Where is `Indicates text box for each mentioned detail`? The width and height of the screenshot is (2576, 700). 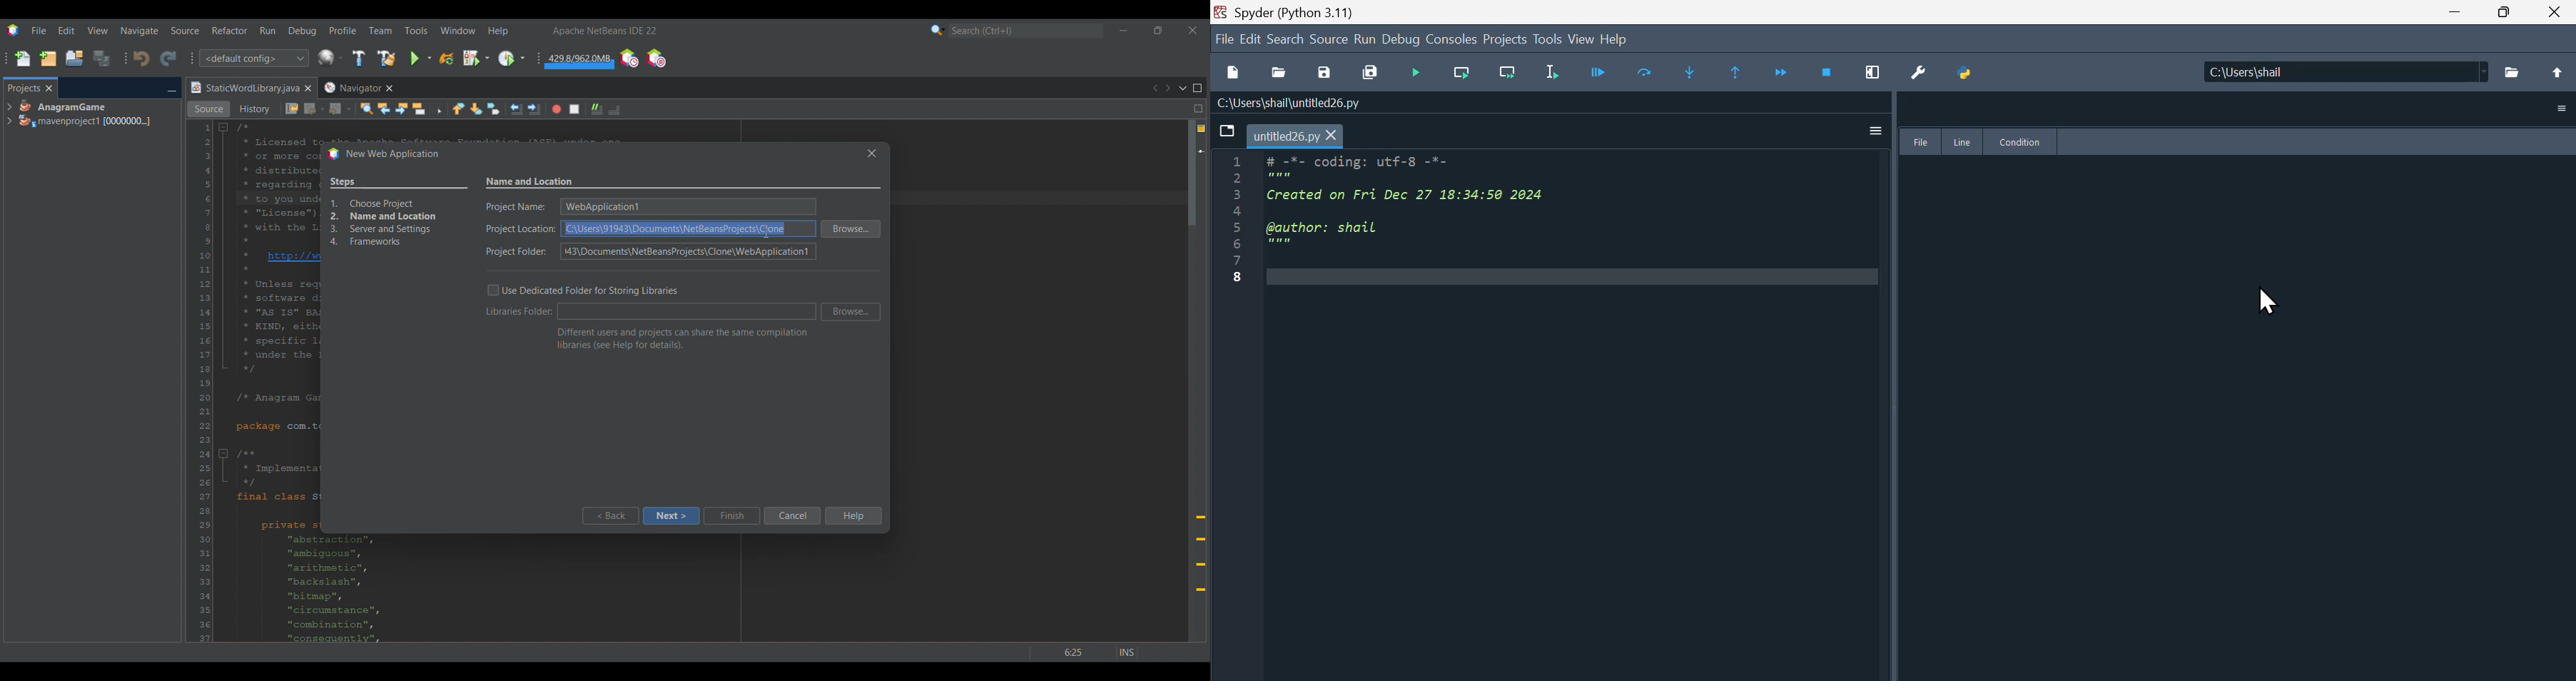 Indicates text box for each mentioned detail is located at coordinates (520, 230).